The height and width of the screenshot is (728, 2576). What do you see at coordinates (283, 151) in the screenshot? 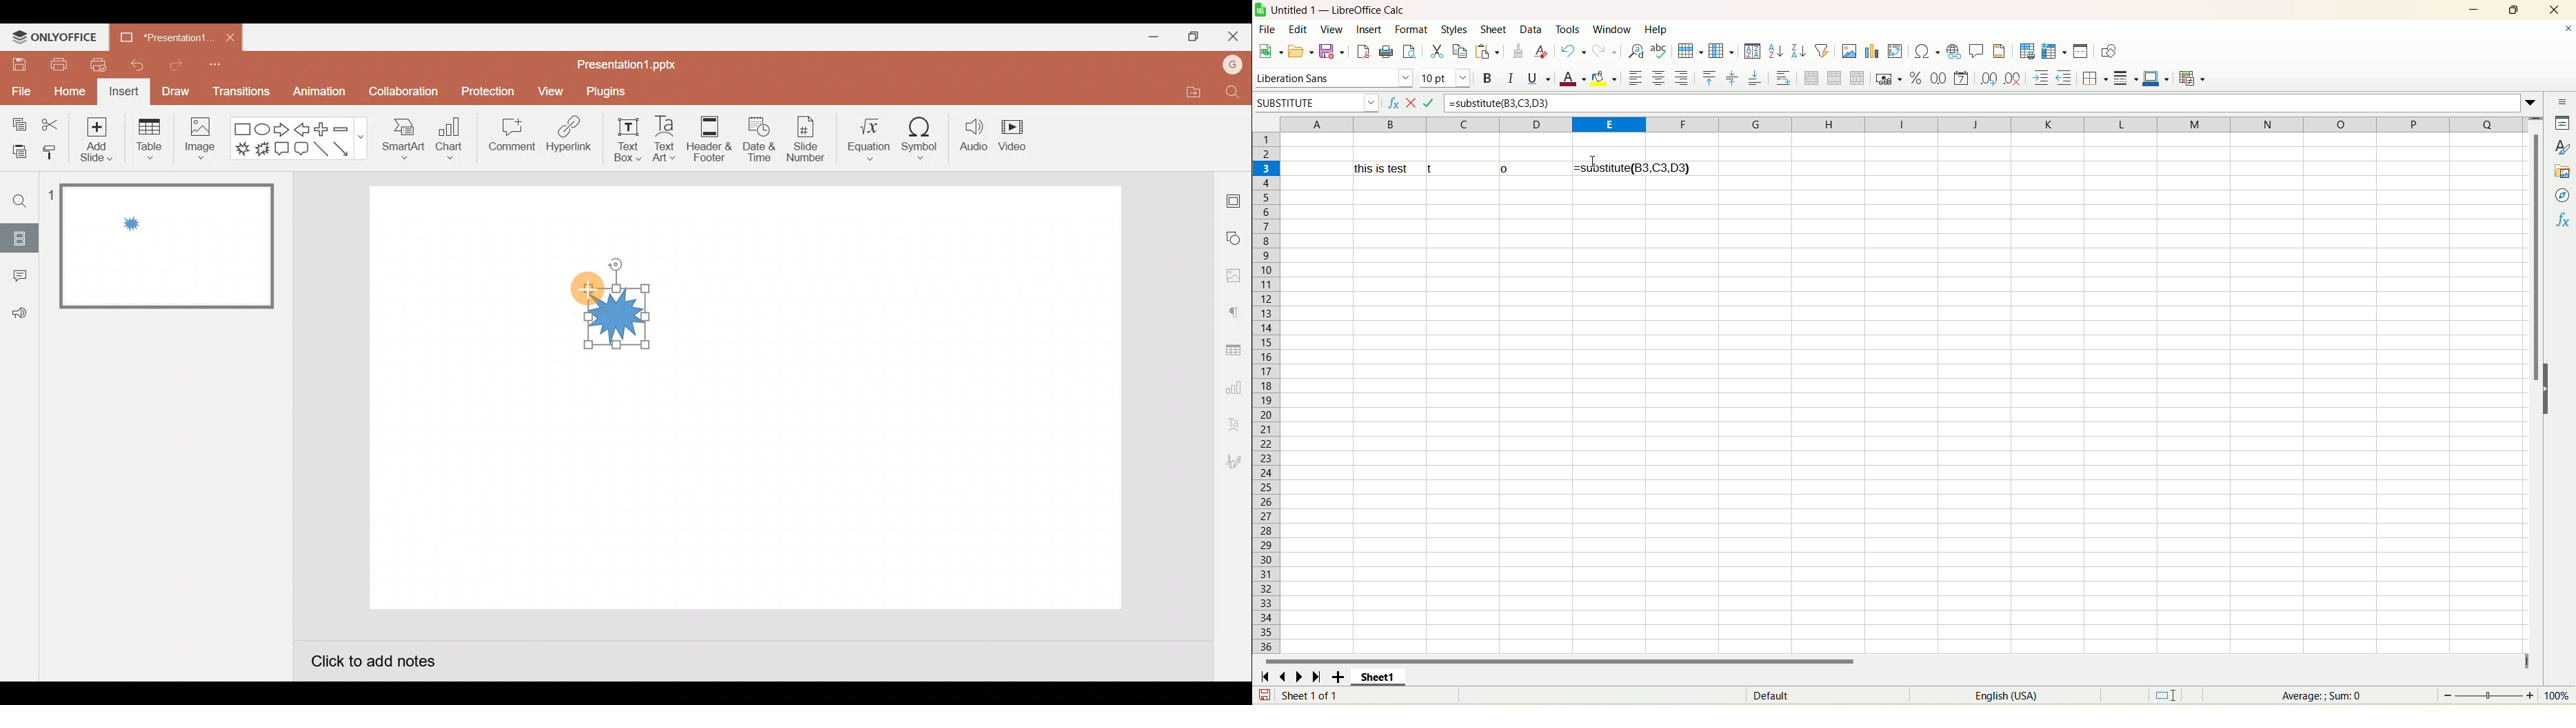
I see `Rectangular callout` at bounding box center [283, 151].